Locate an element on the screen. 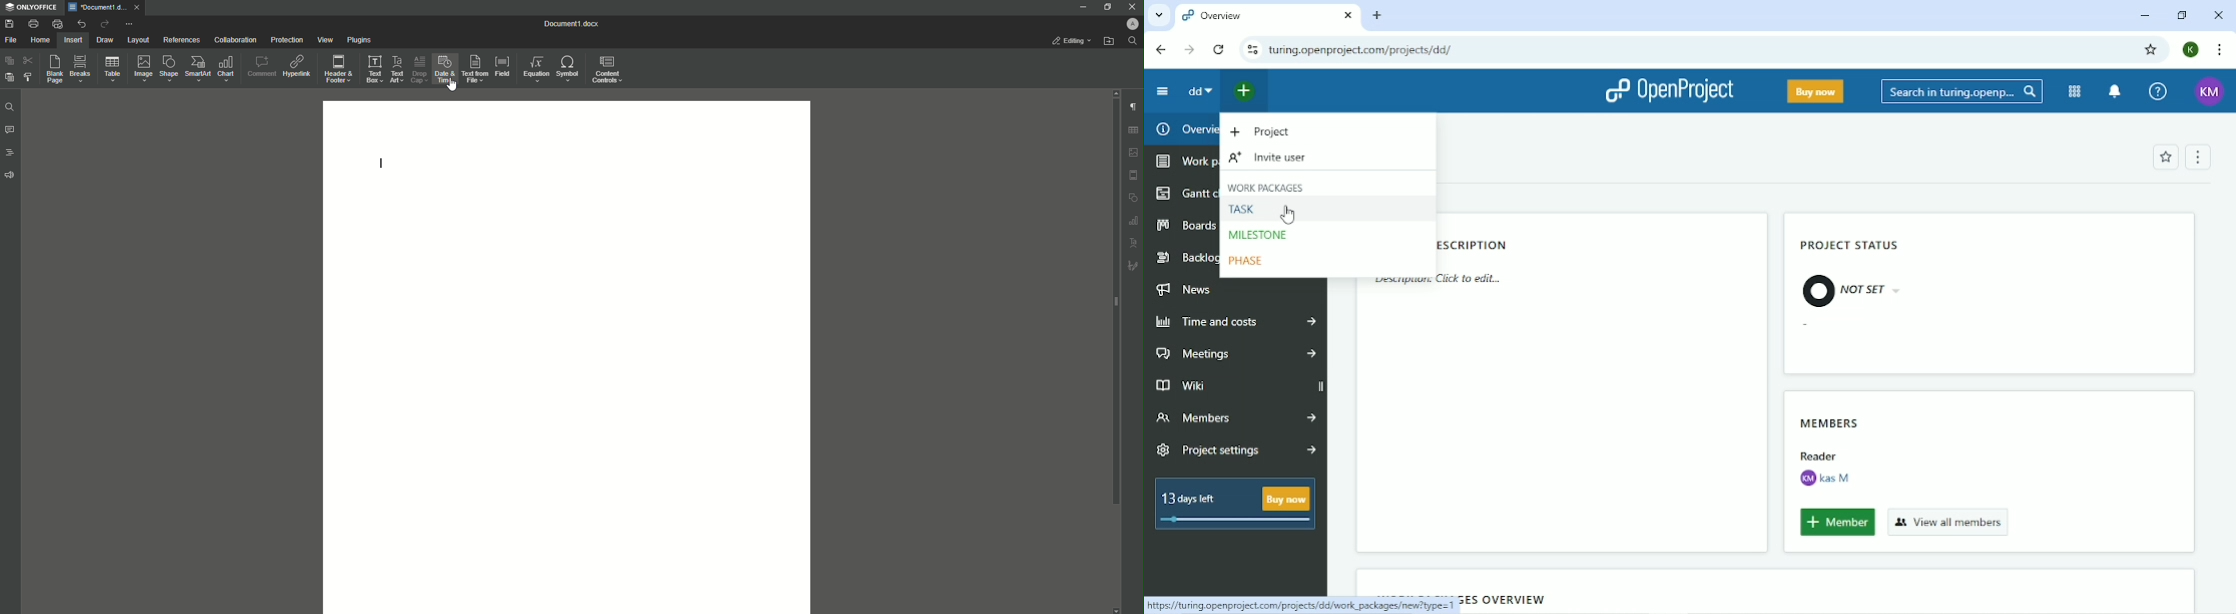  scroll up is located at coordinates (1115, 93).